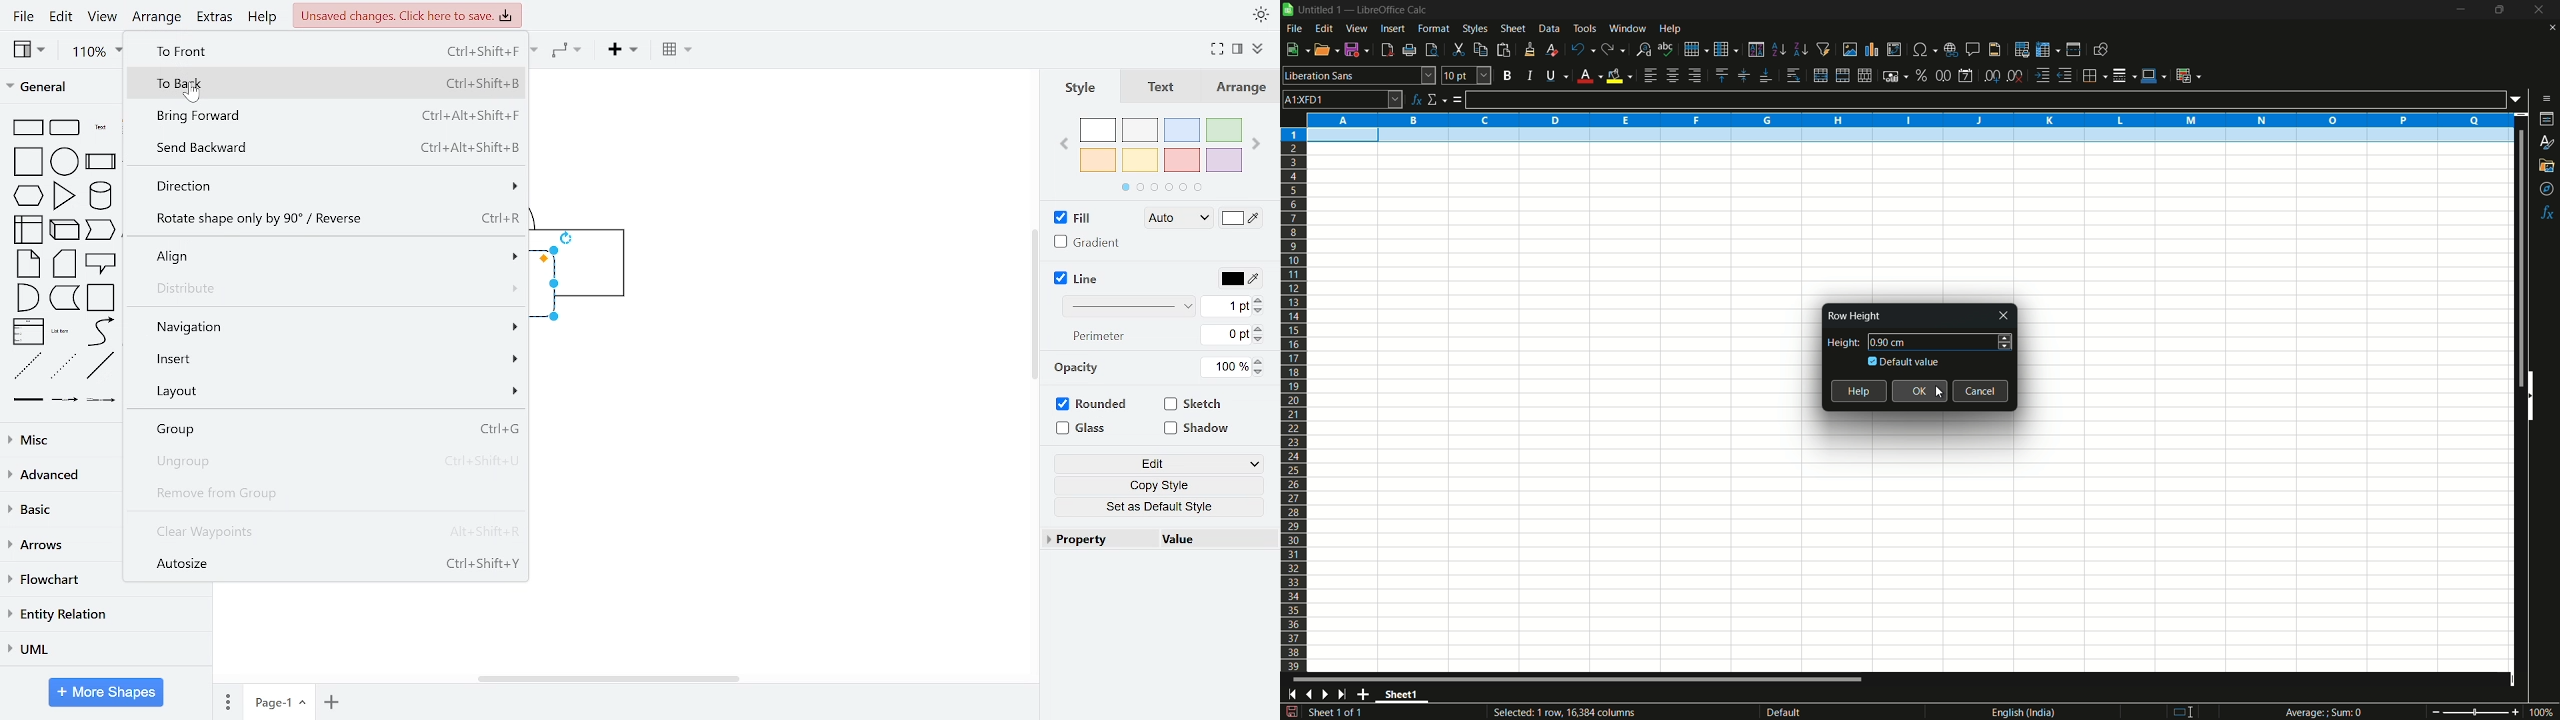  Describe the element at coordinates (100, 332) in the screenshot. I see `curve` at that location.